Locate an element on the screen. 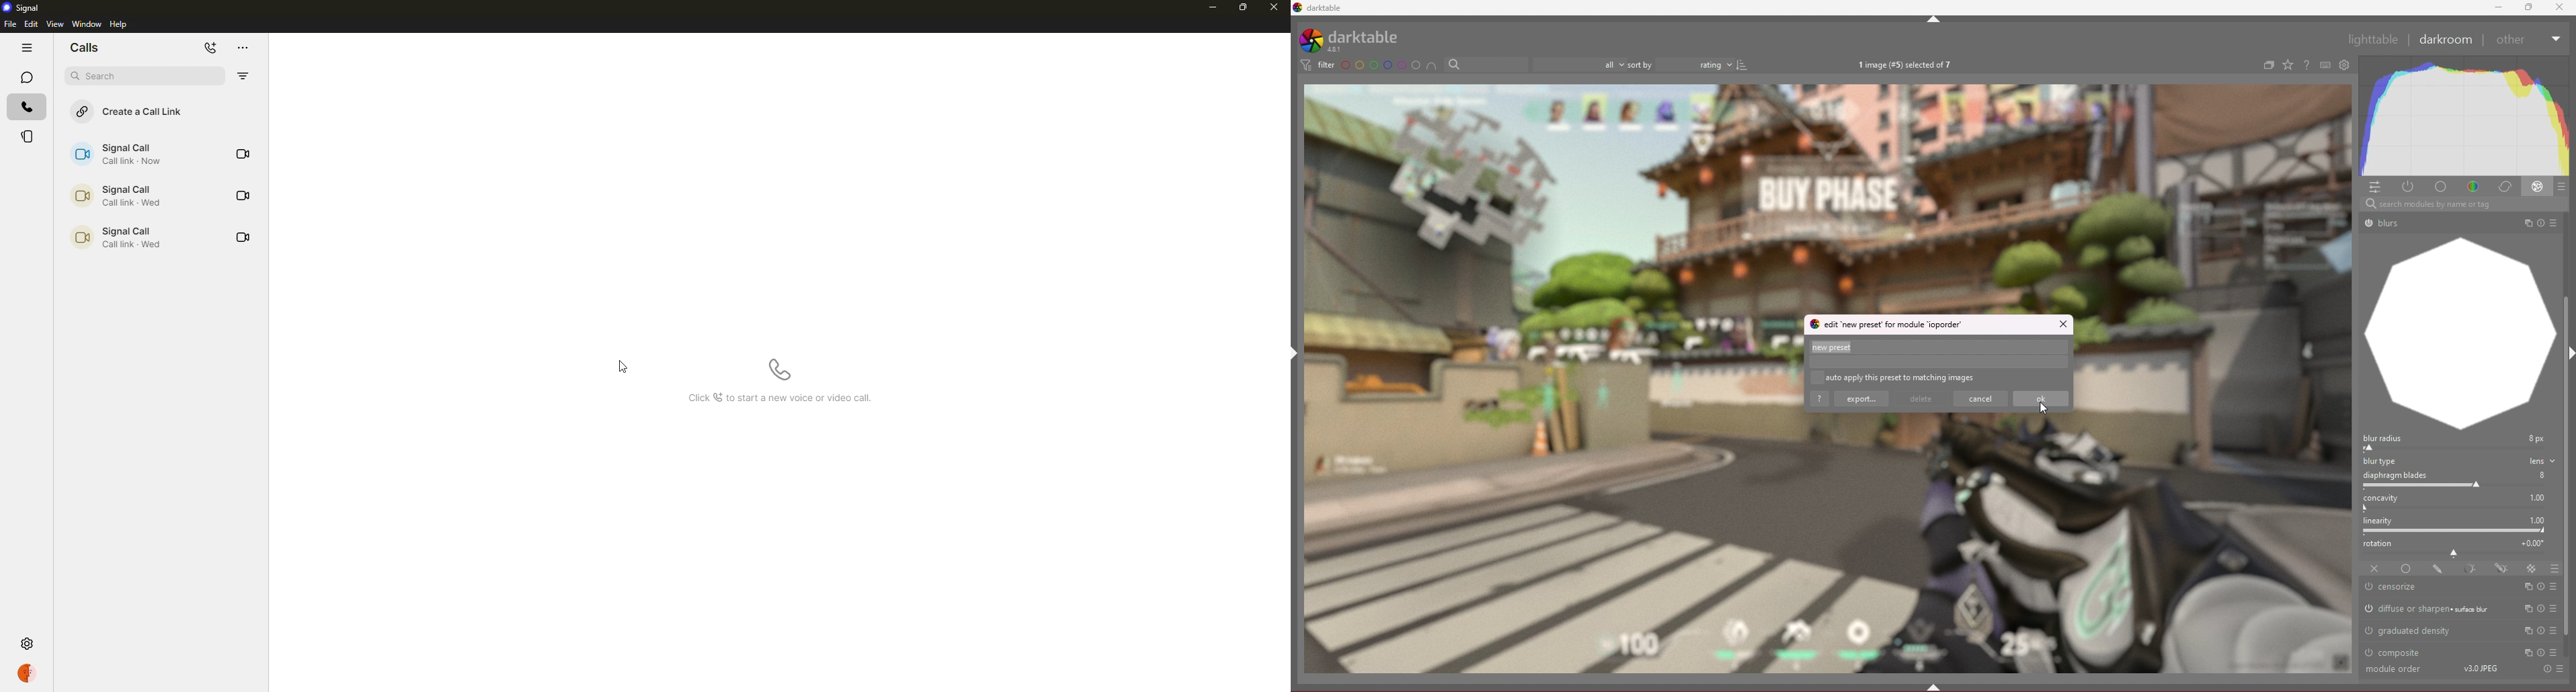  filter by text is located at coordinates (1487, 64).